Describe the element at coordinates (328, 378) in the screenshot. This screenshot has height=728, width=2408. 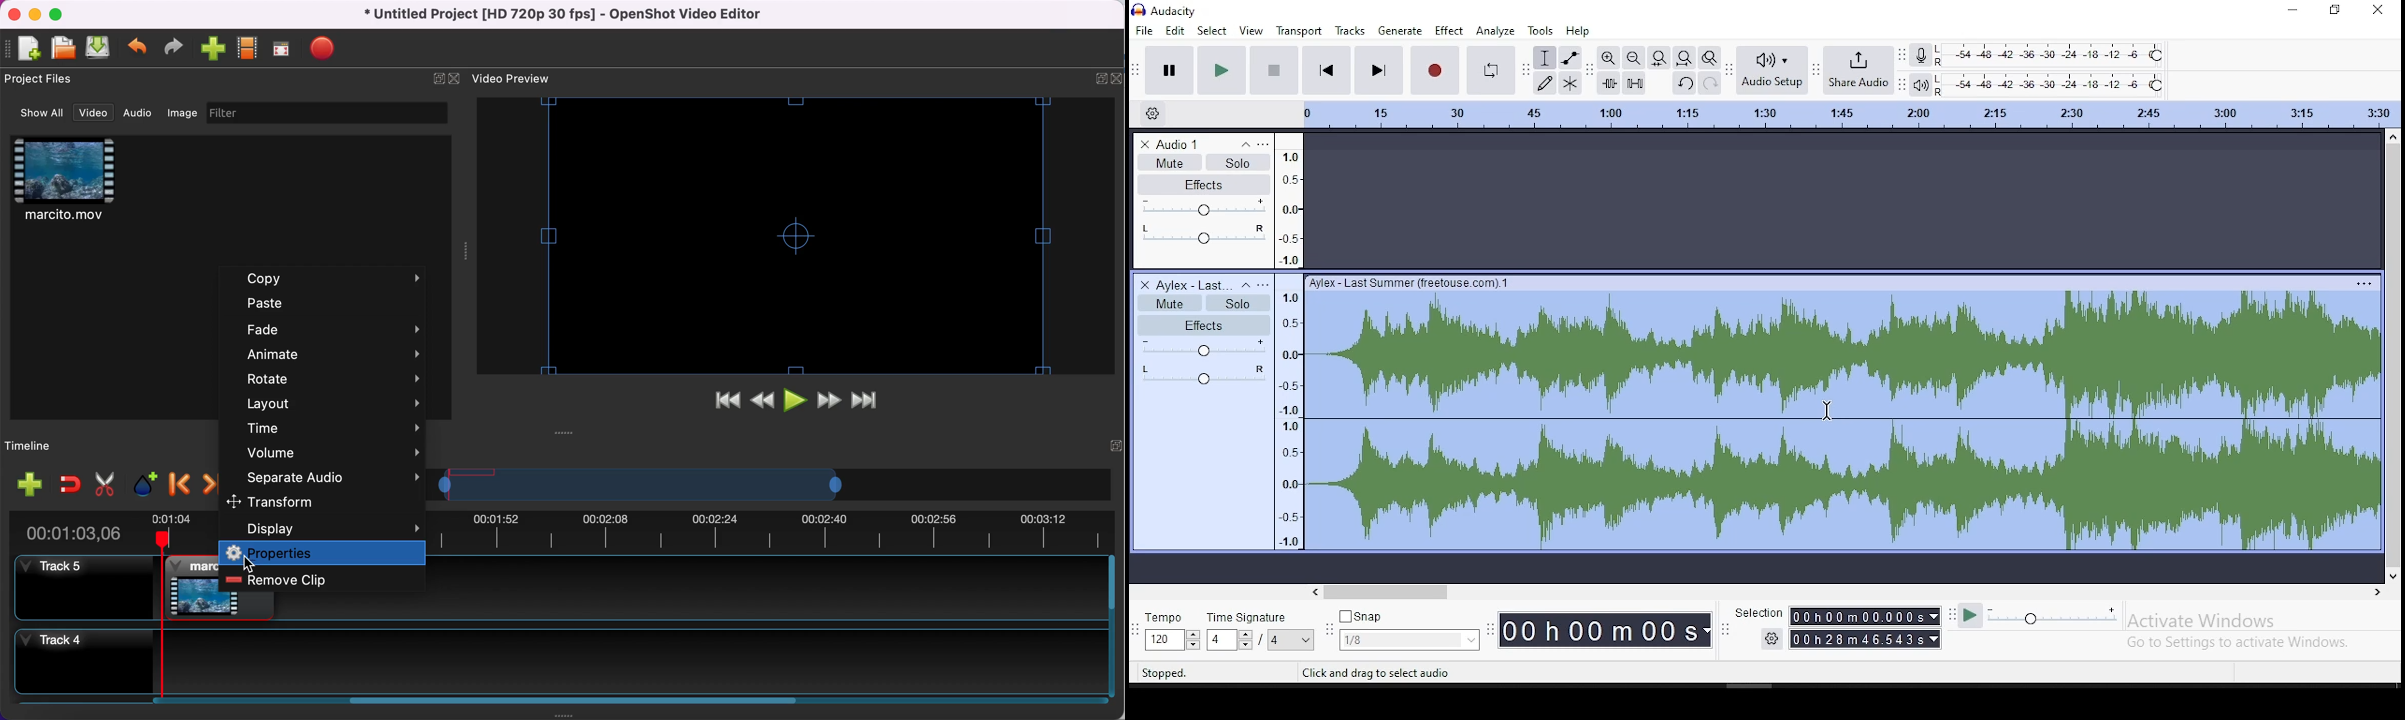
I see `rotate` at that location.